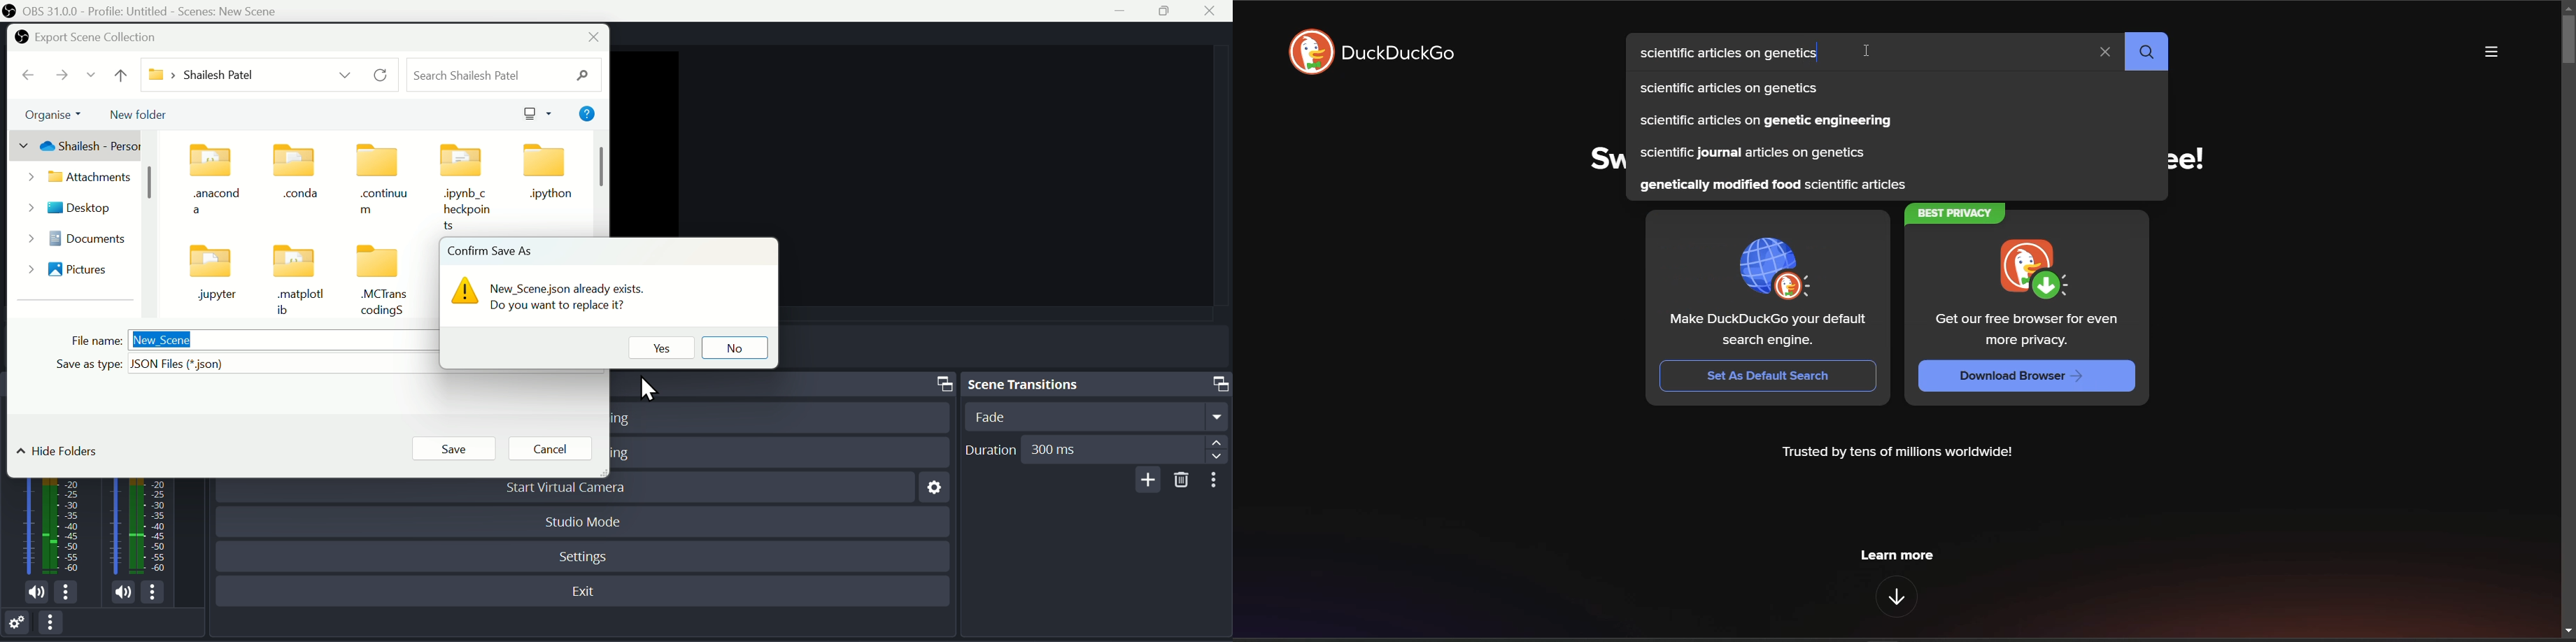 Image resolution: width=2576 pixels, height=644 pixels. Describe the element at coordinates (594, 37) in the screenshot. I see `close` at that location.